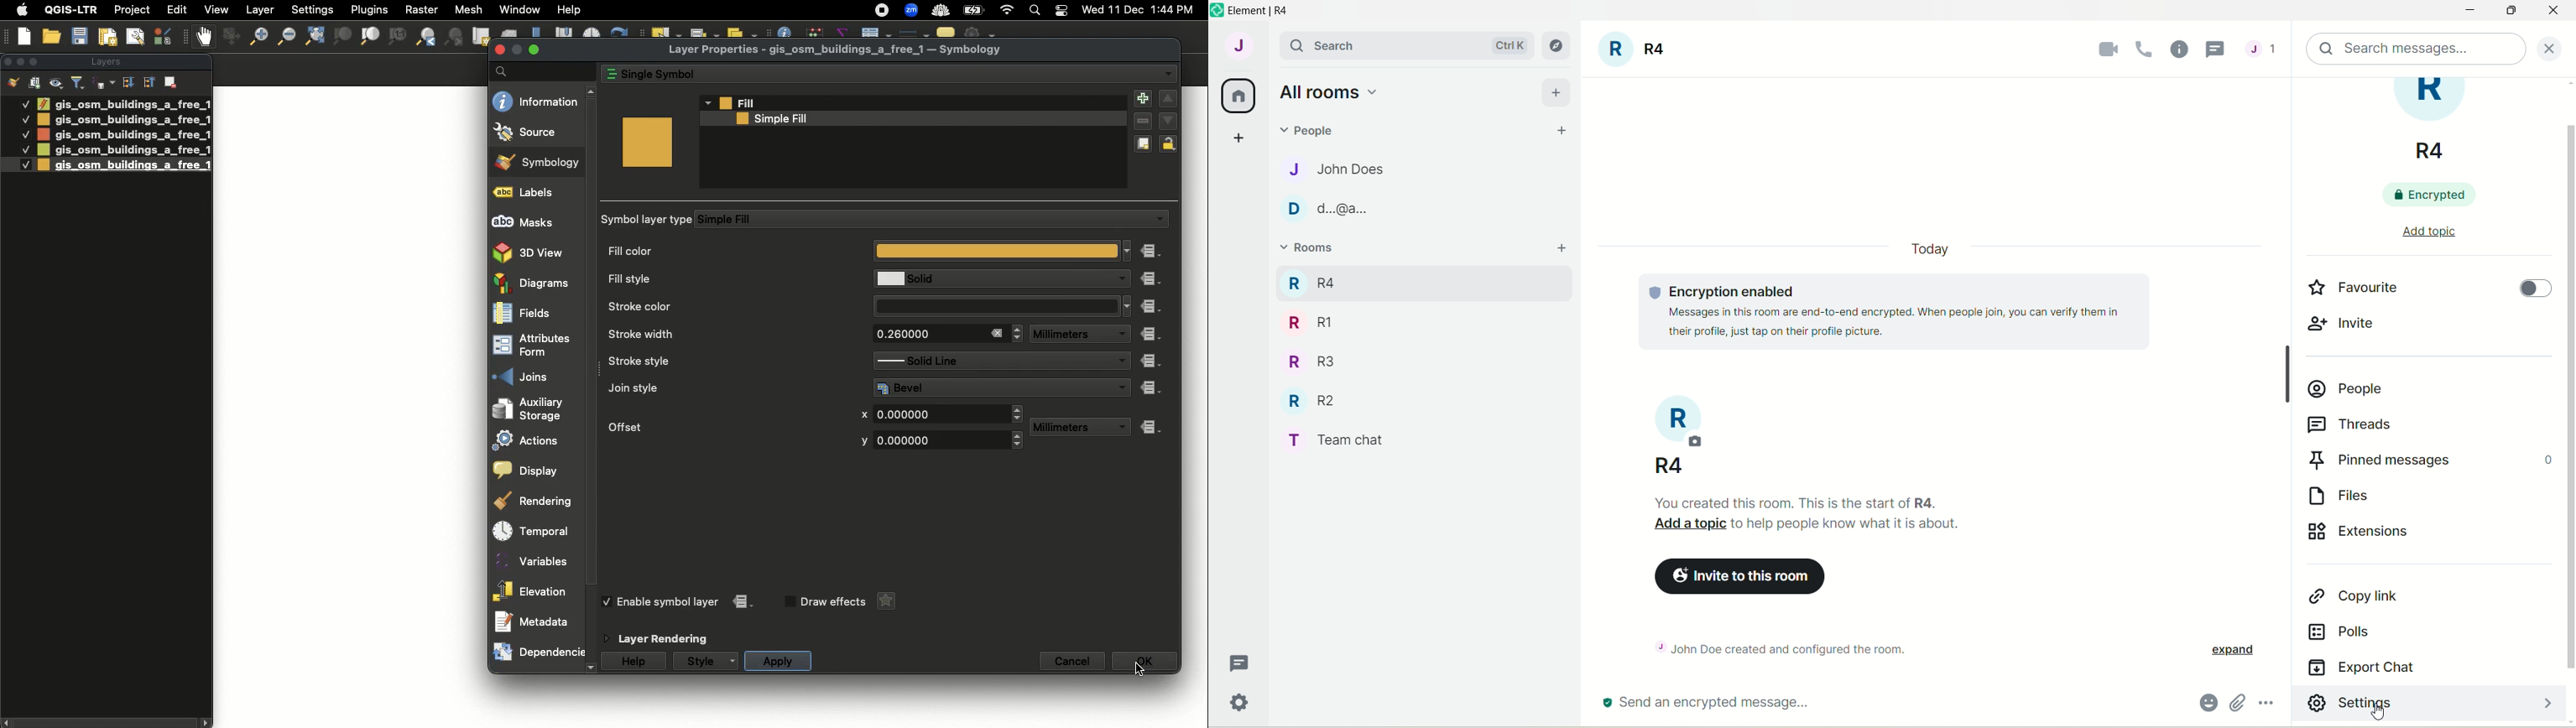 Image resolution: width=2576 pixels, height=728 pixels. I want to click on Drop down, so click(1119, 428).